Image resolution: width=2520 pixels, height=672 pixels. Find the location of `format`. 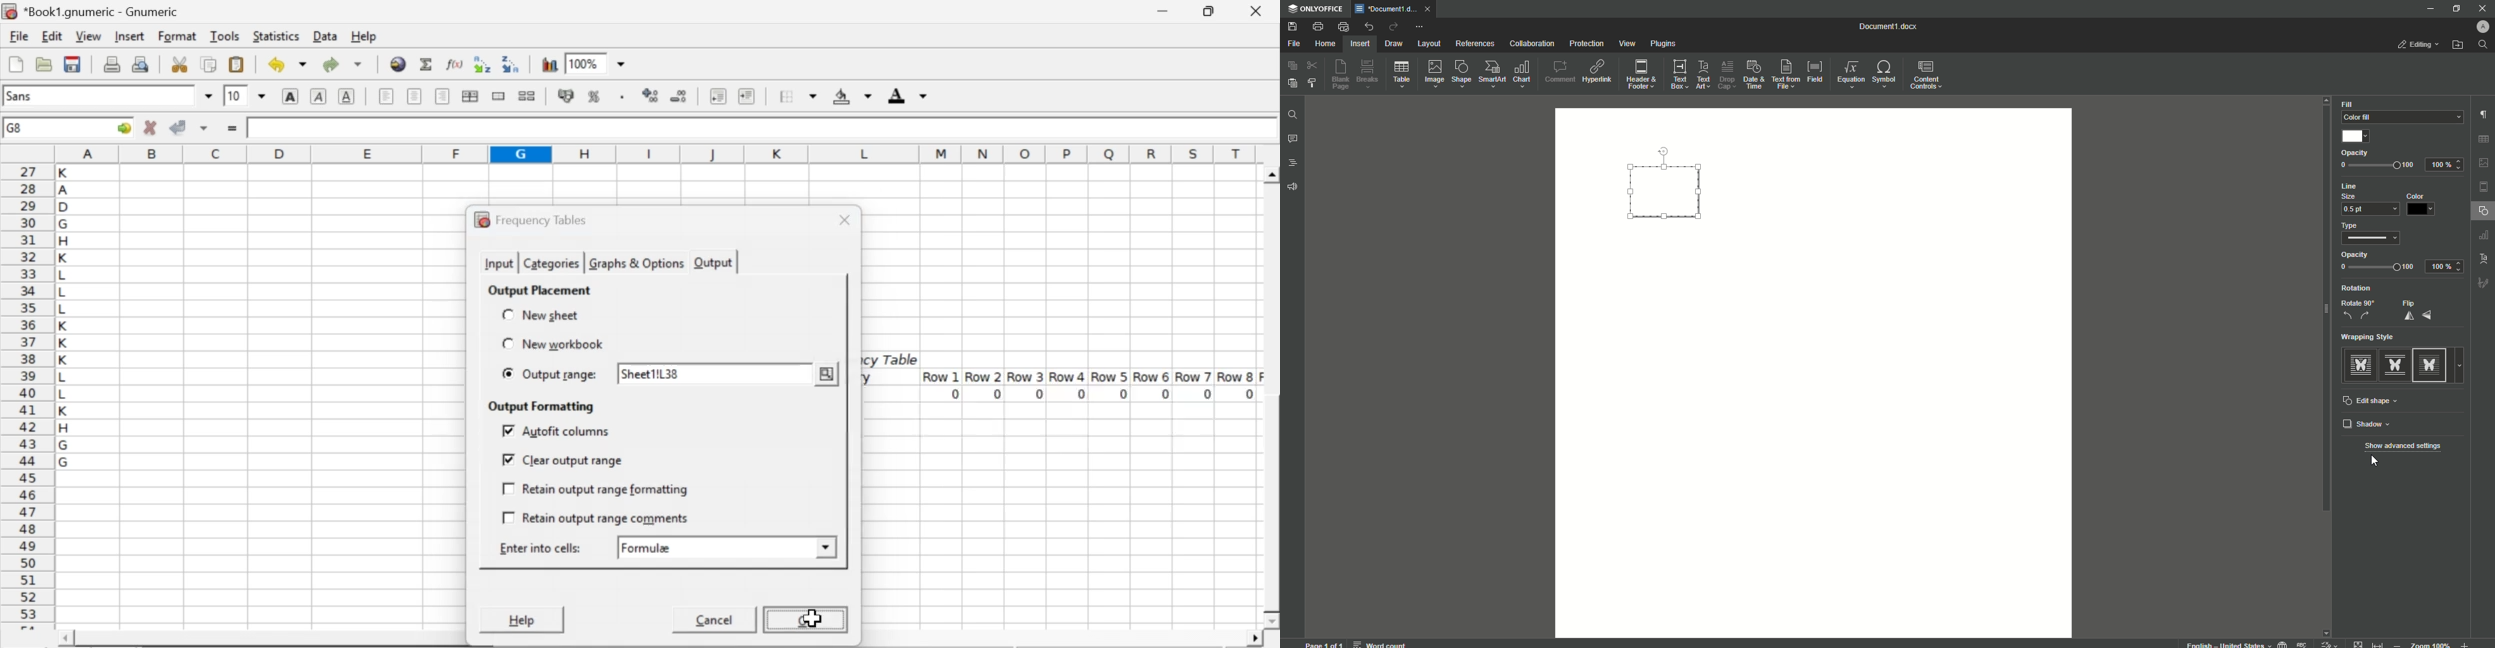

format is located at coordinates (178, 36).